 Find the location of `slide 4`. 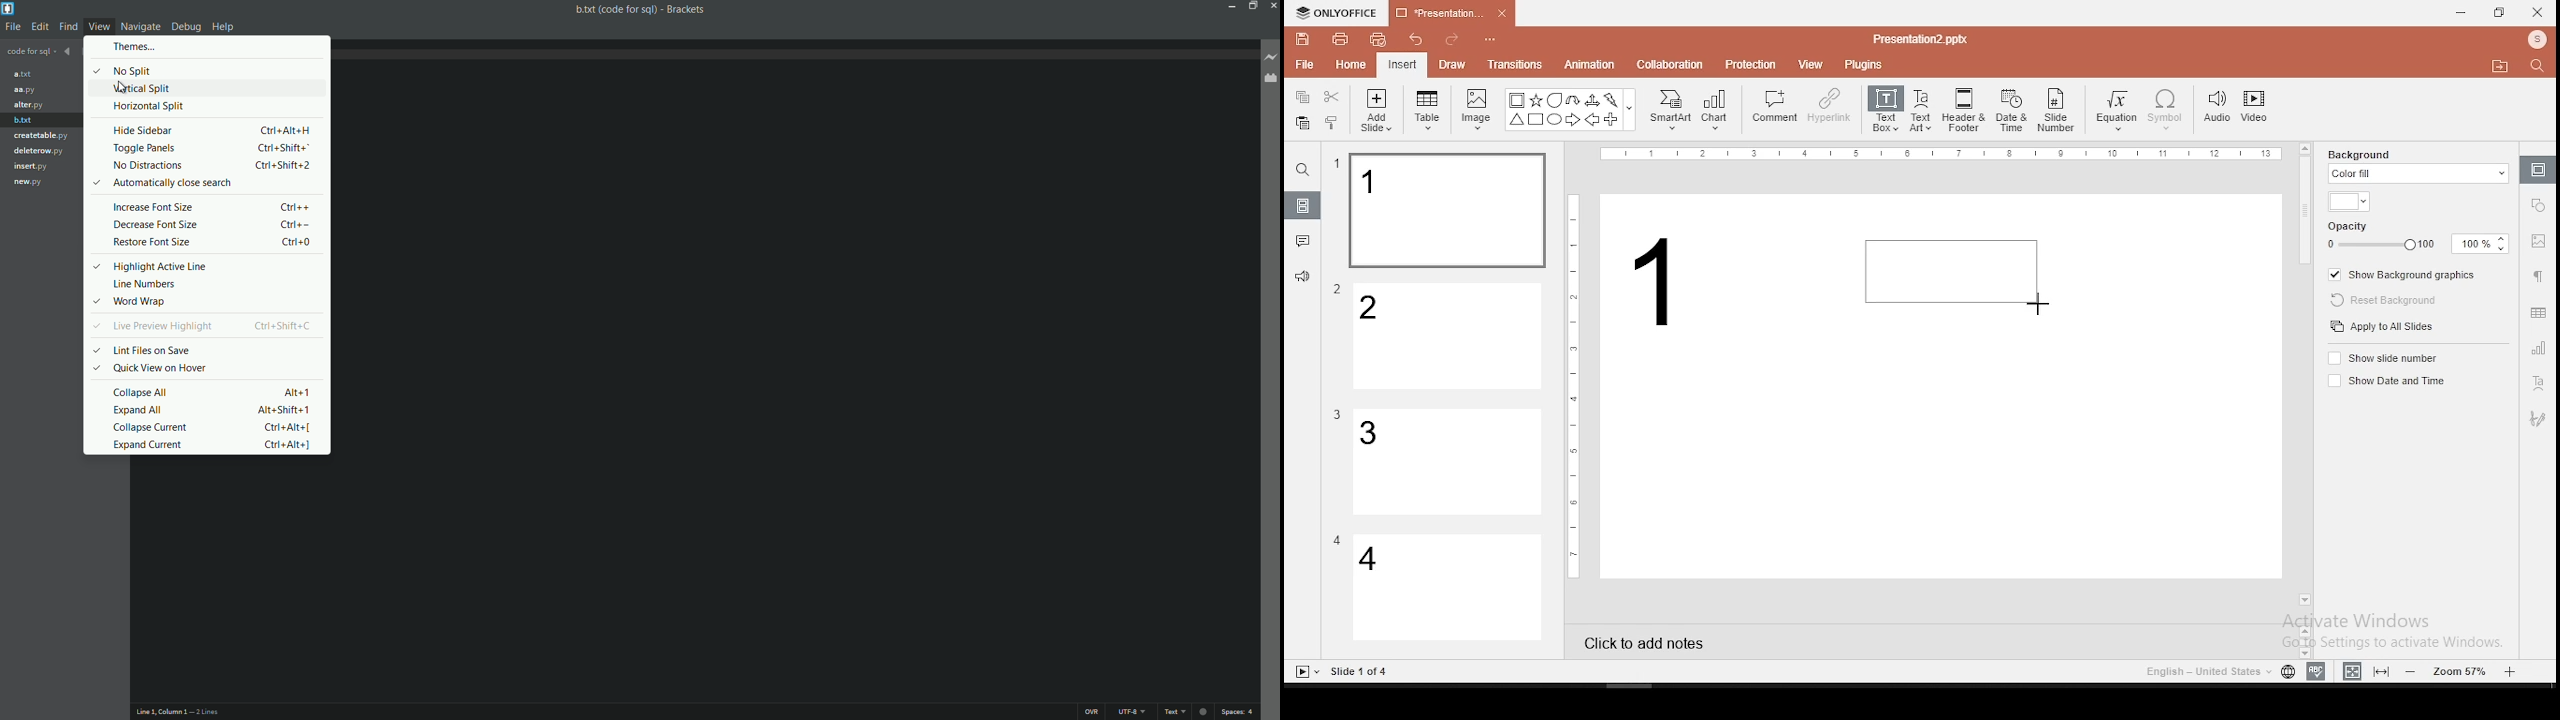

slide 4 is located at coordinates (1448, 589).